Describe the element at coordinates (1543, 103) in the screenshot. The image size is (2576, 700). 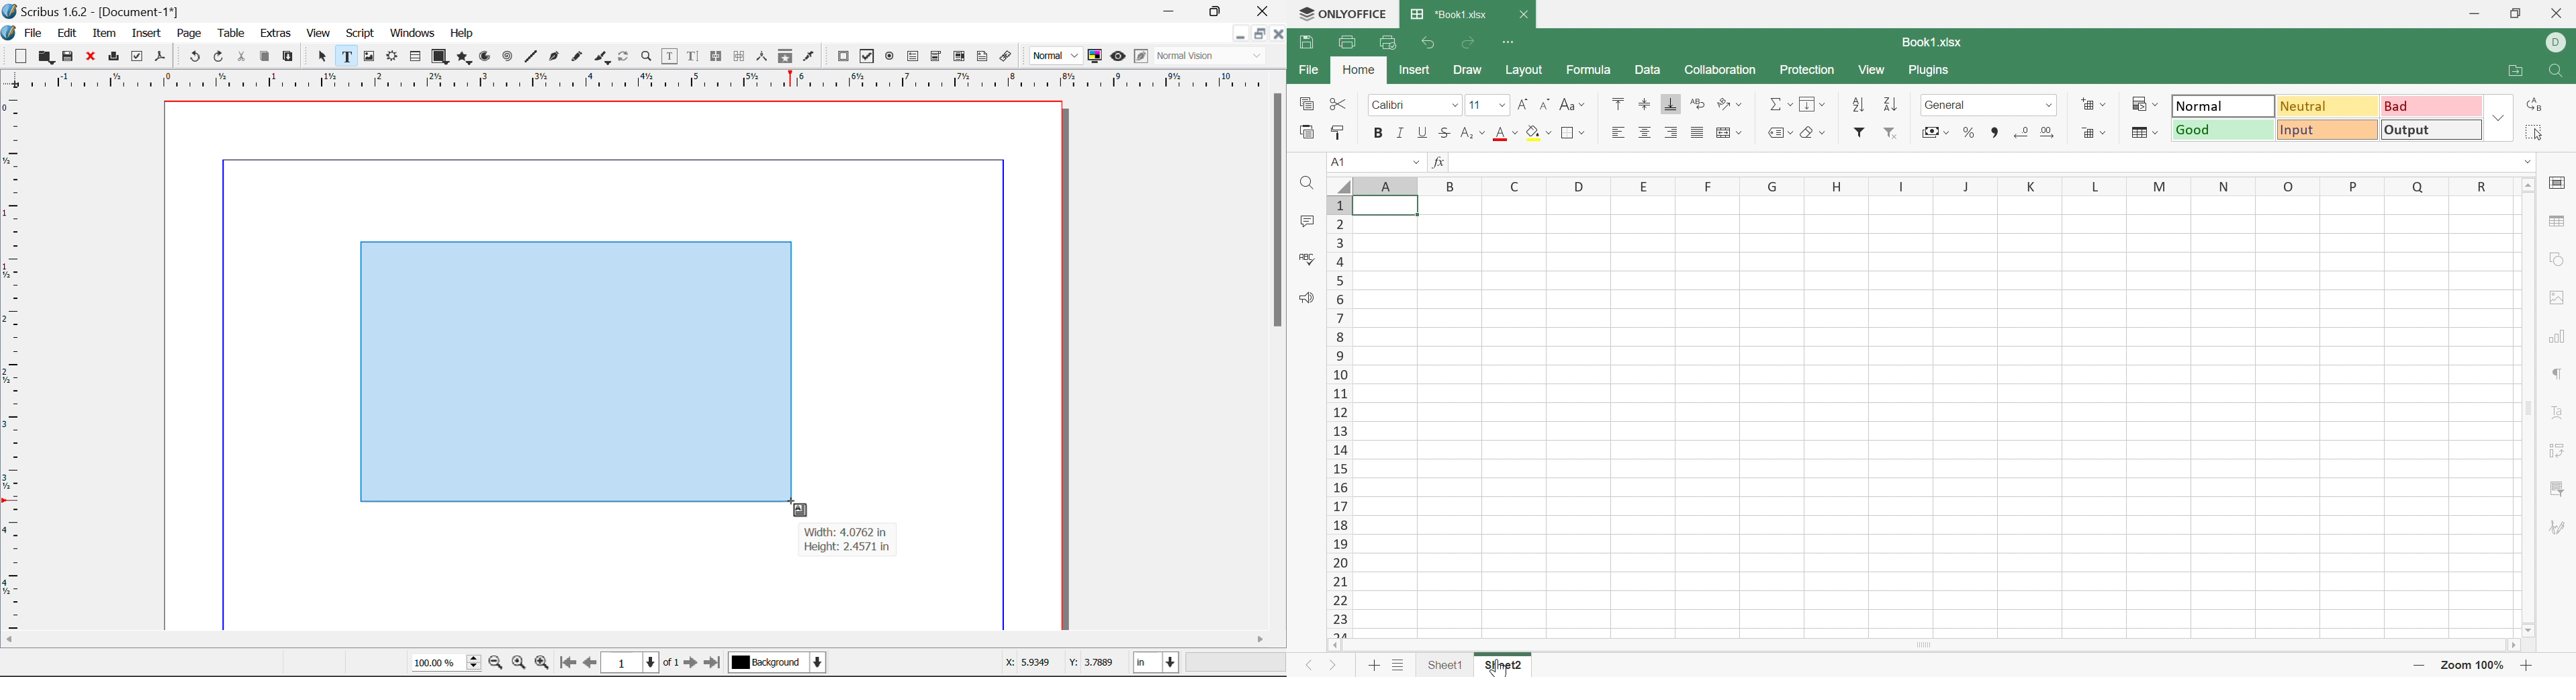
I see `Decrement font size` at that location.